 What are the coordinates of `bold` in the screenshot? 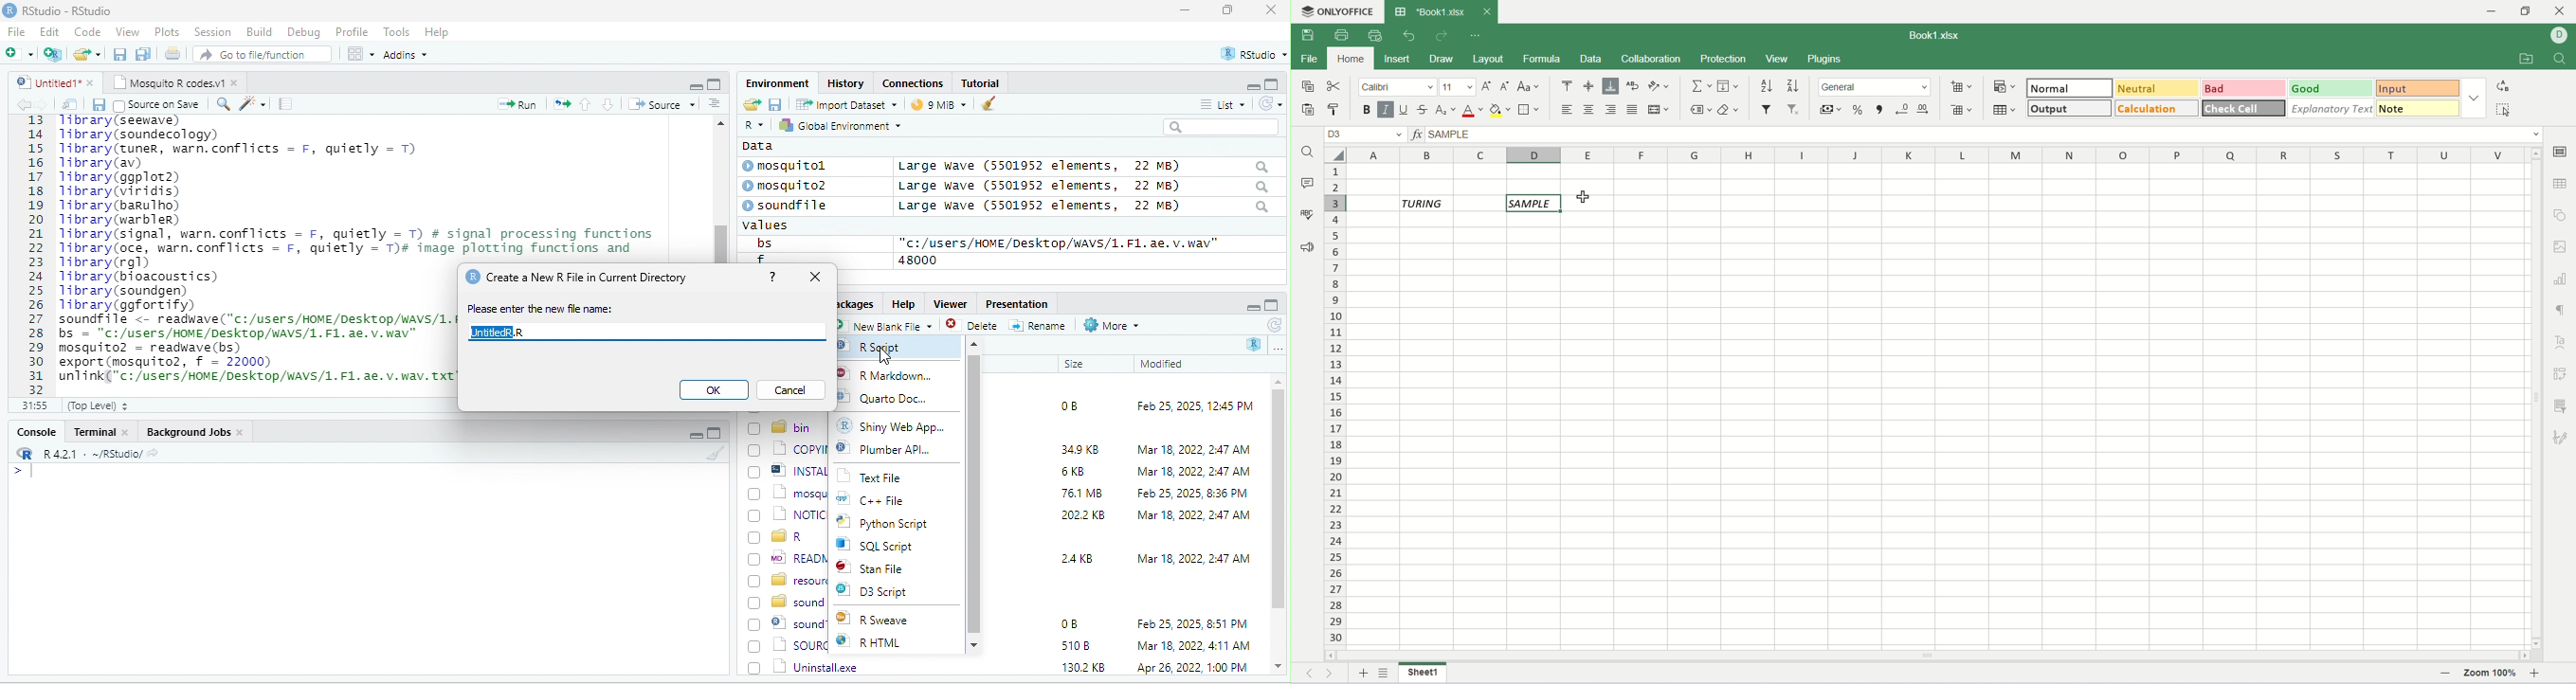 It's located at (1367, 110).